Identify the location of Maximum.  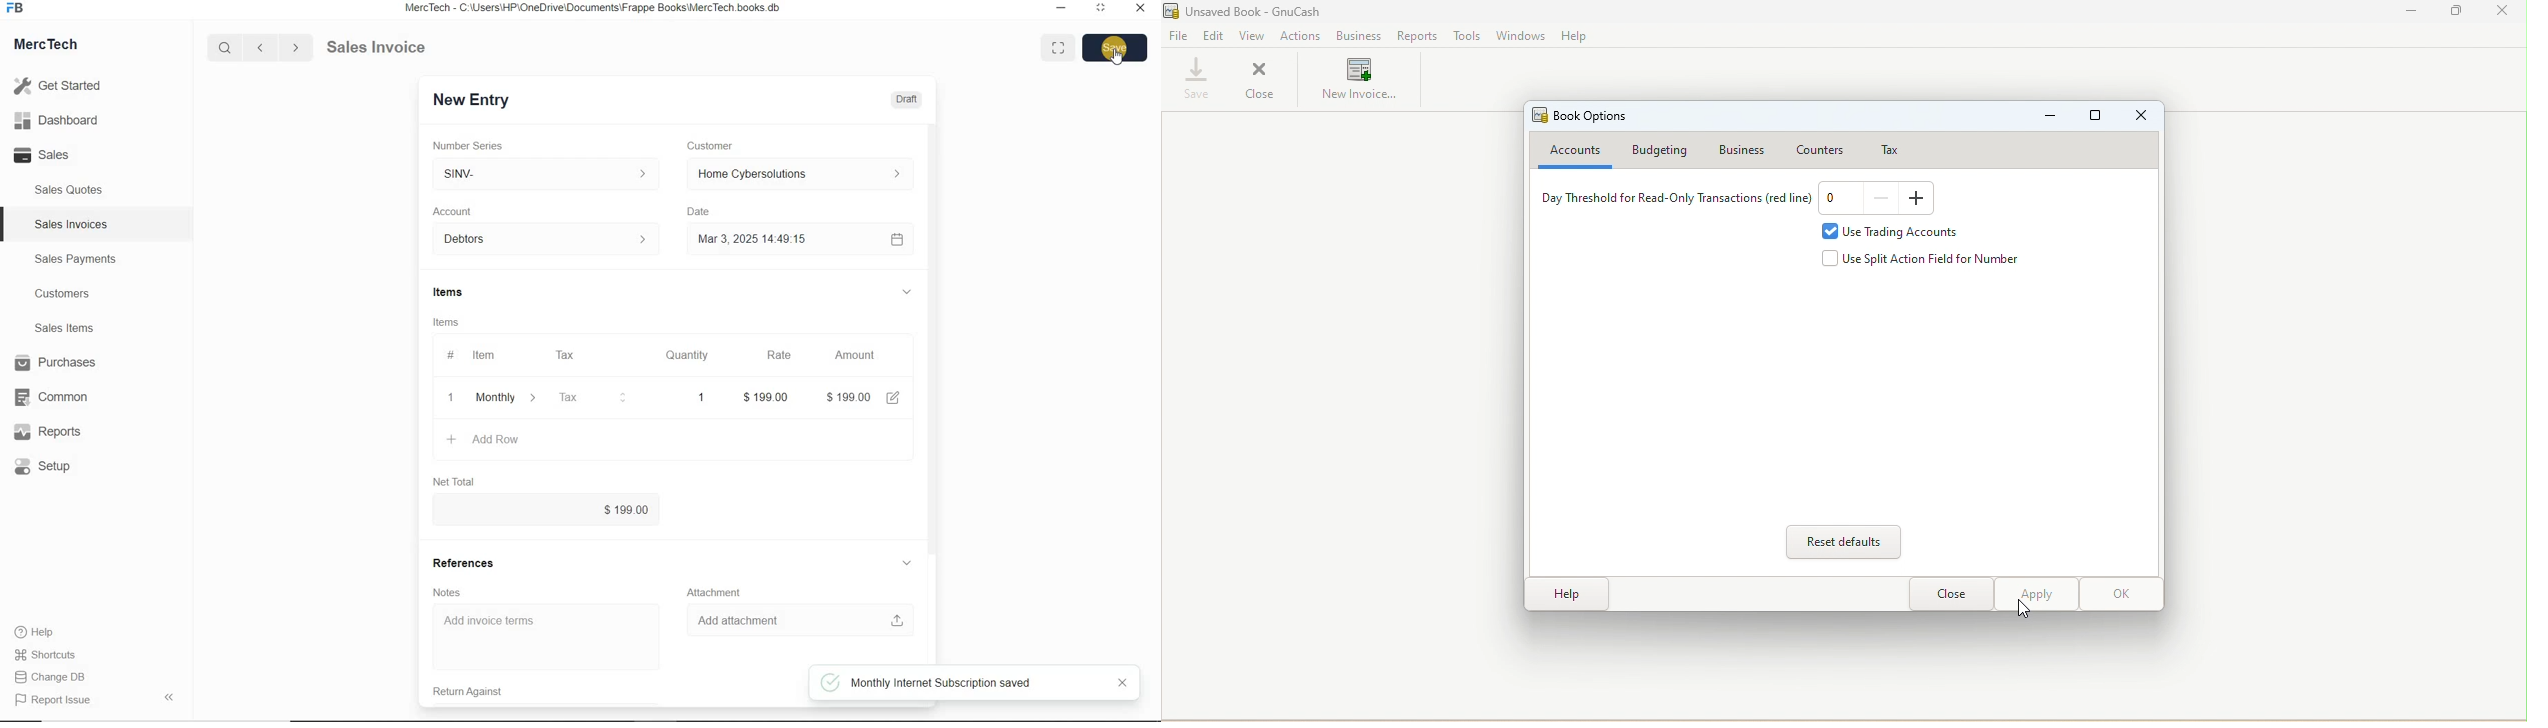
(1102, 10).